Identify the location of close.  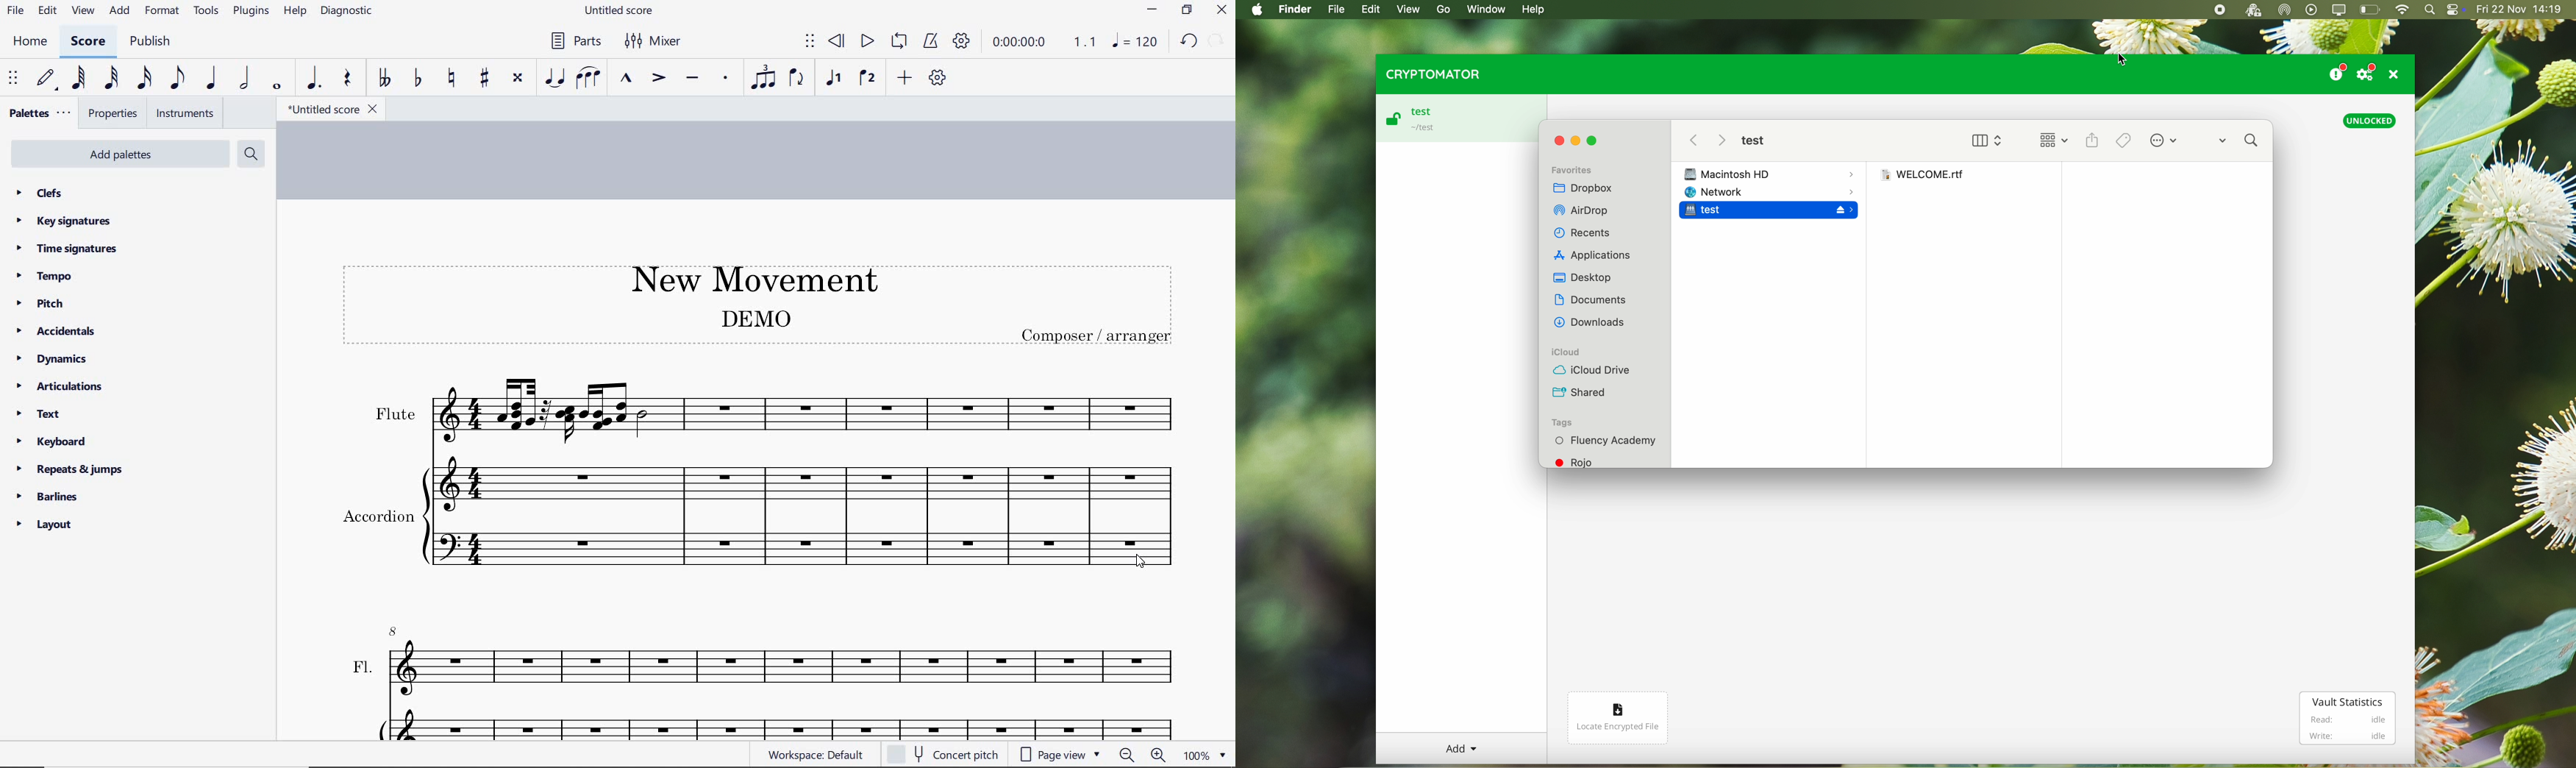
(1221, 12).